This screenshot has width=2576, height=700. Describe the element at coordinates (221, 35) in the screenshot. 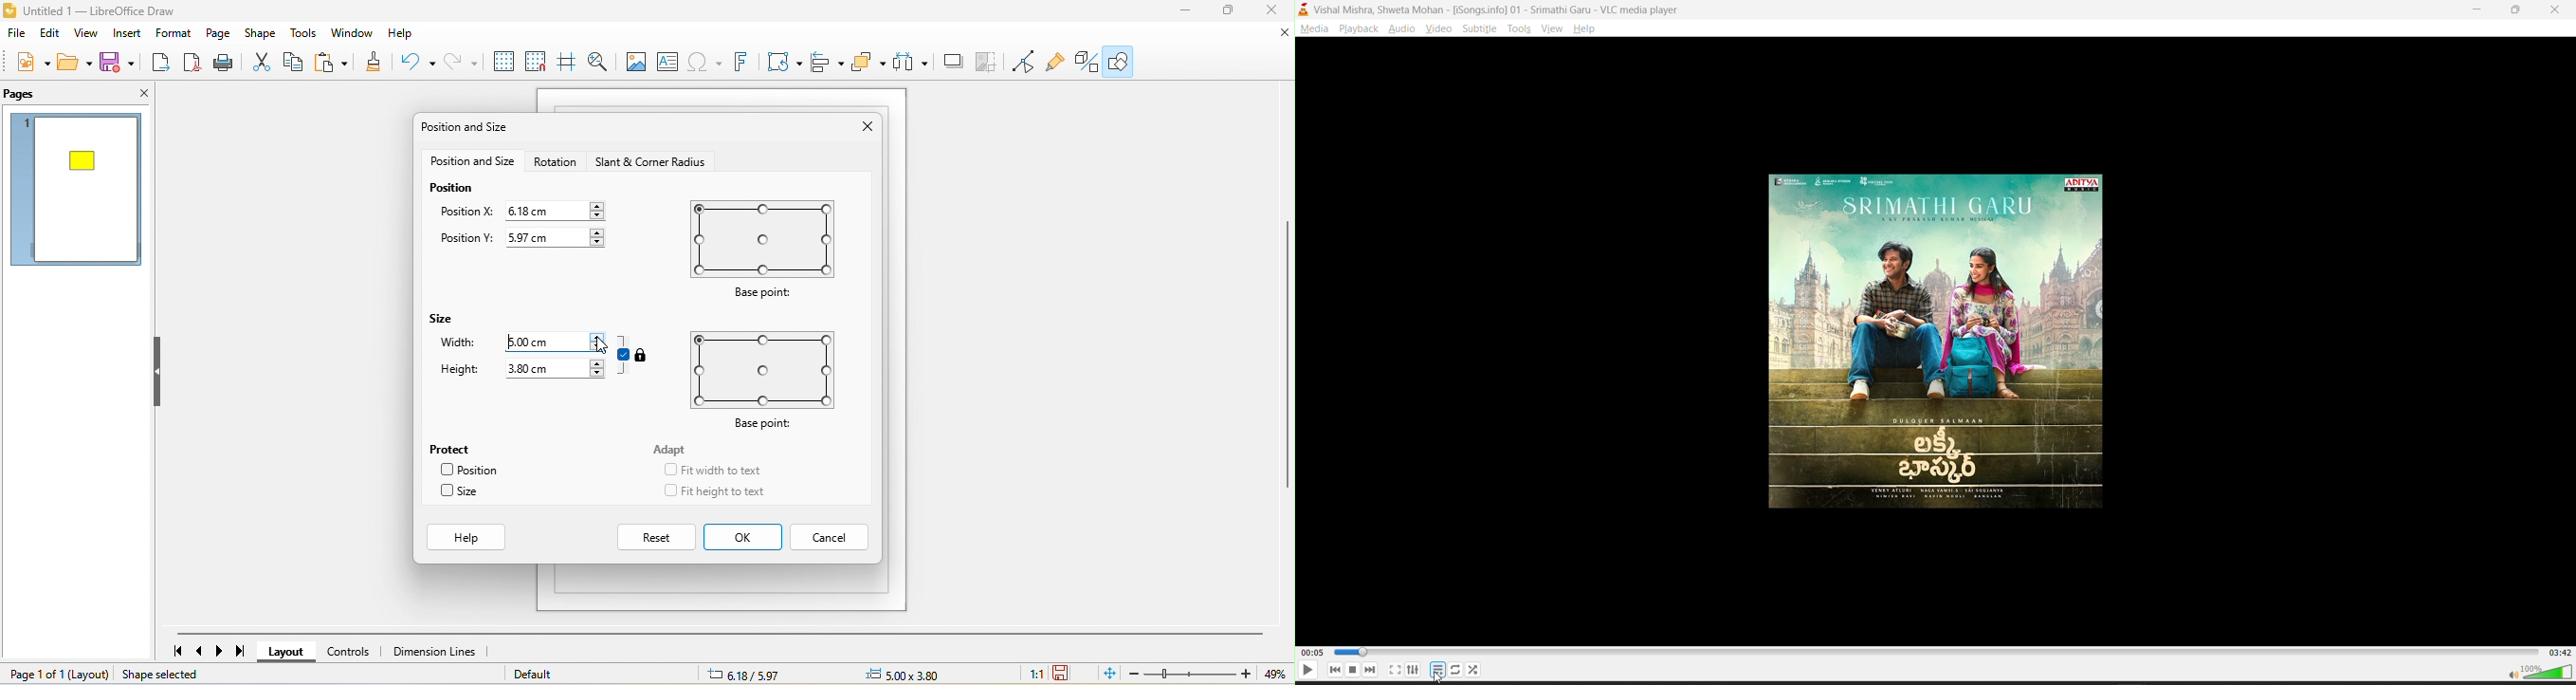

I see `page` at that location.